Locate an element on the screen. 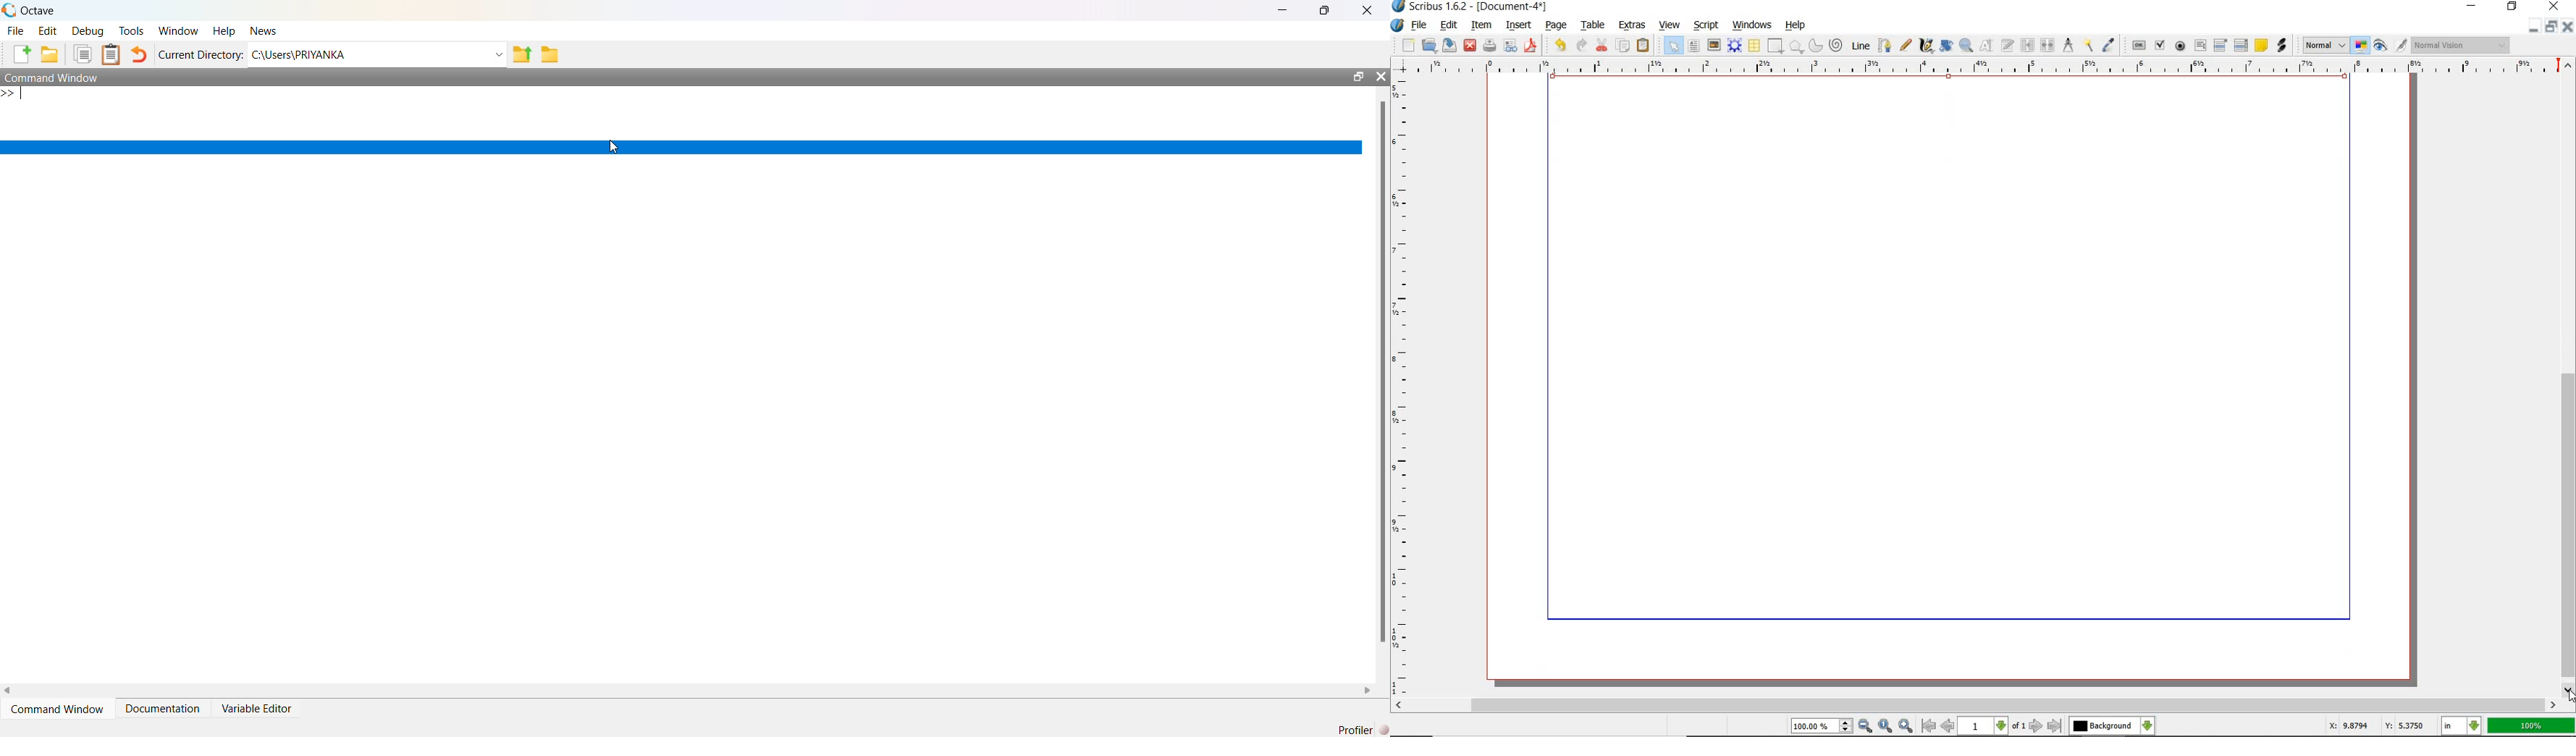 The height and width of the screenshot is (756, 2576). of 1 is located at coordinates (2020, 726).